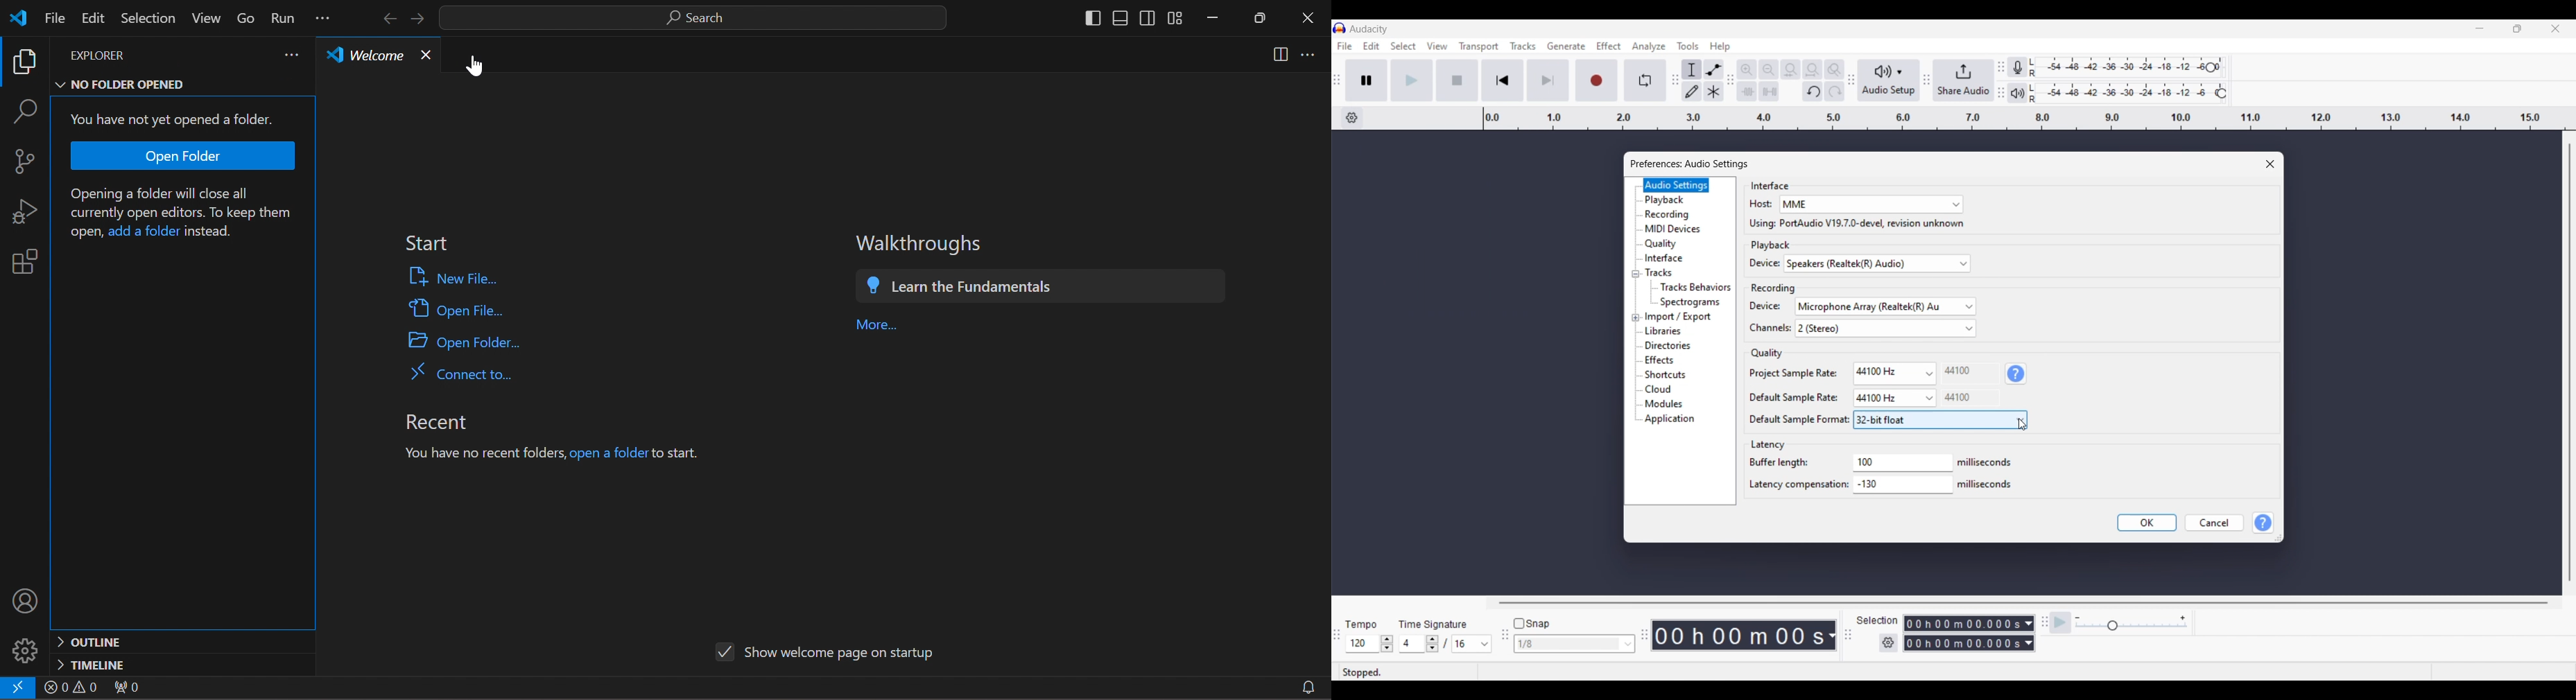 The image size is (2576, 700). Describe the element at coordinates (1894, 461) in the screenshot. I see `Type in buffer length` at that location.